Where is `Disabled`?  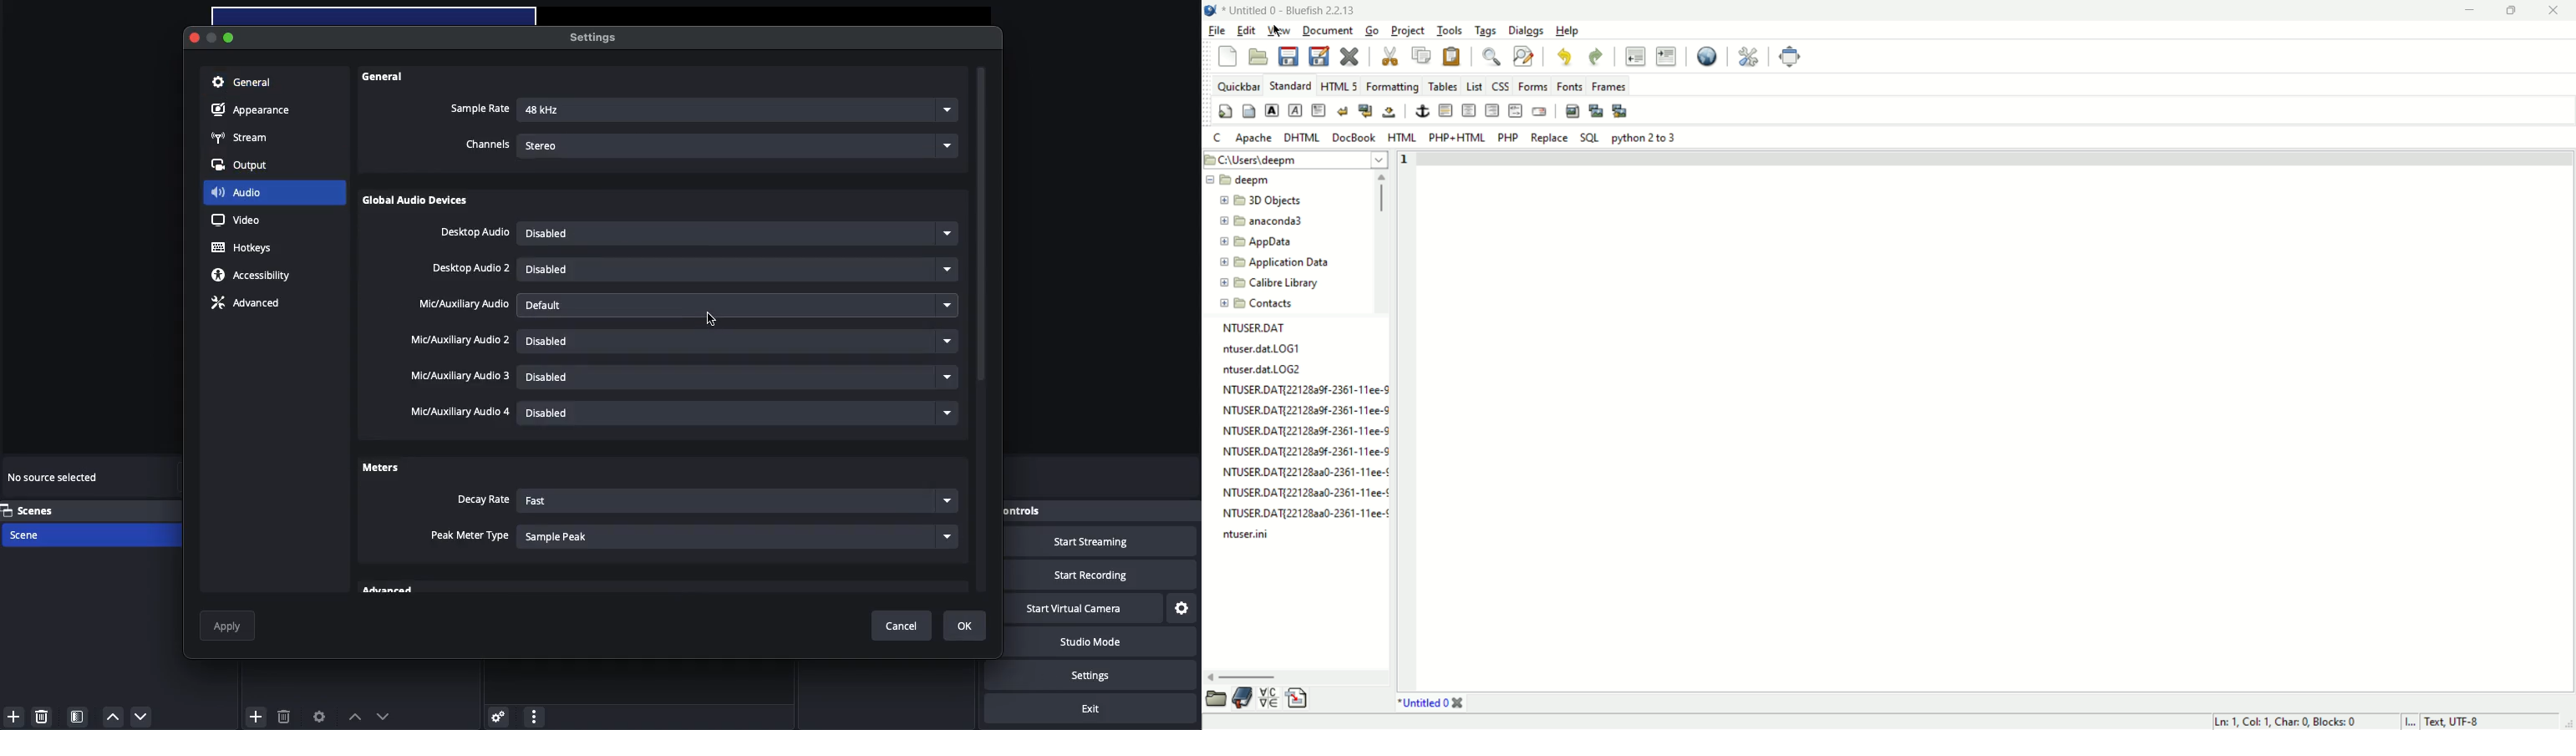 Disabled is located at coordinates (736, 340).